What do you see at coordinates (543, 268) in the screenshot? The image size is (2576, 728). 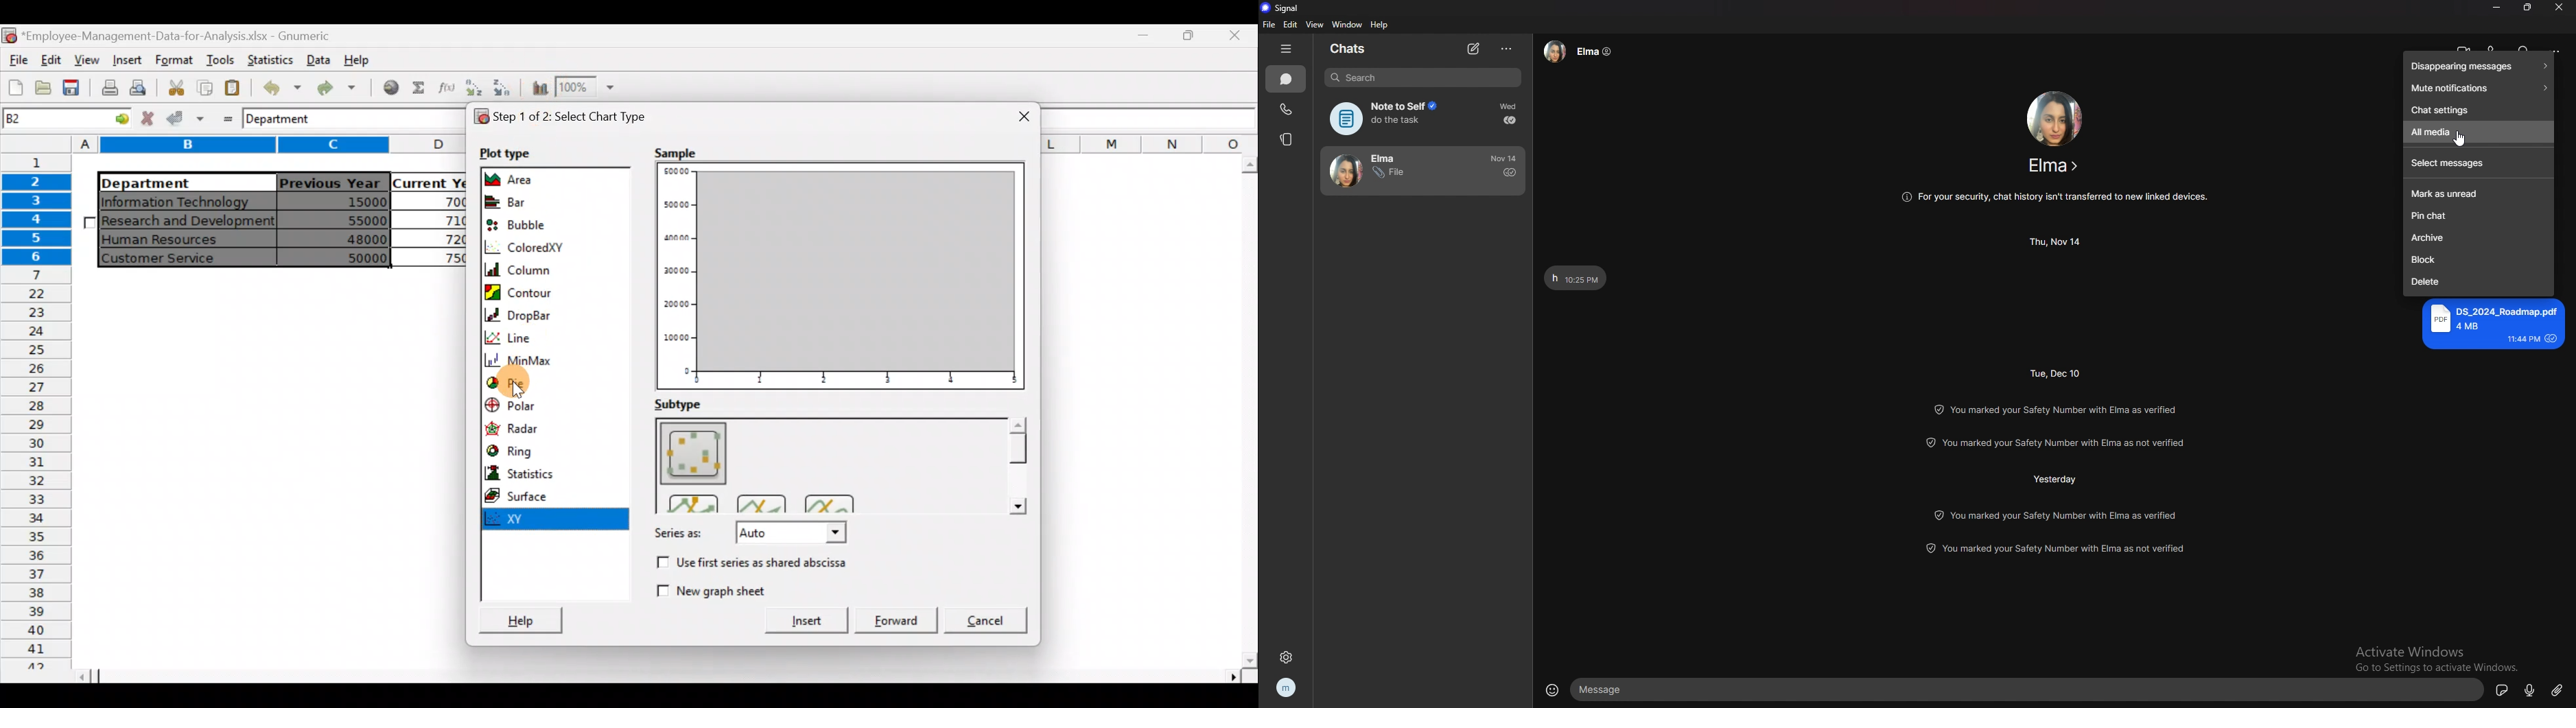 I see `Column` at bounding box center [543, 268].